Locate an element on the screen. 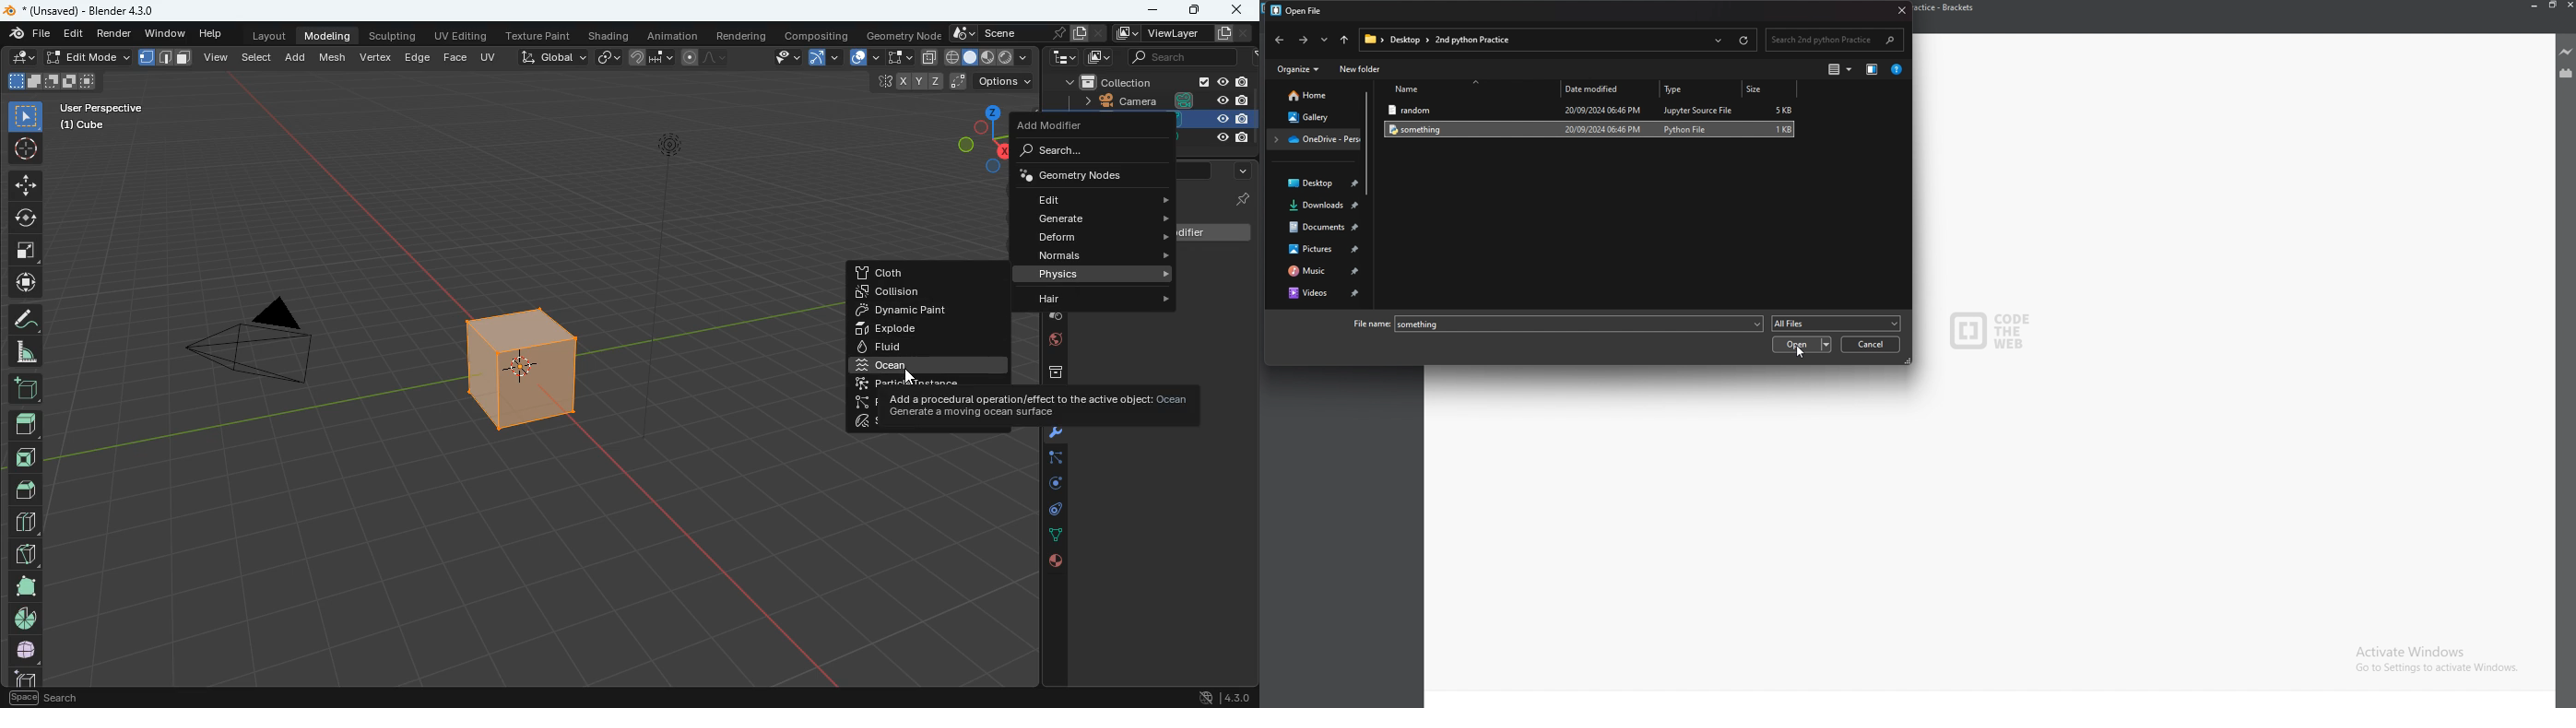 The width and height of the screenshot is (2576, 728). help is located at coordinates (213, 30).